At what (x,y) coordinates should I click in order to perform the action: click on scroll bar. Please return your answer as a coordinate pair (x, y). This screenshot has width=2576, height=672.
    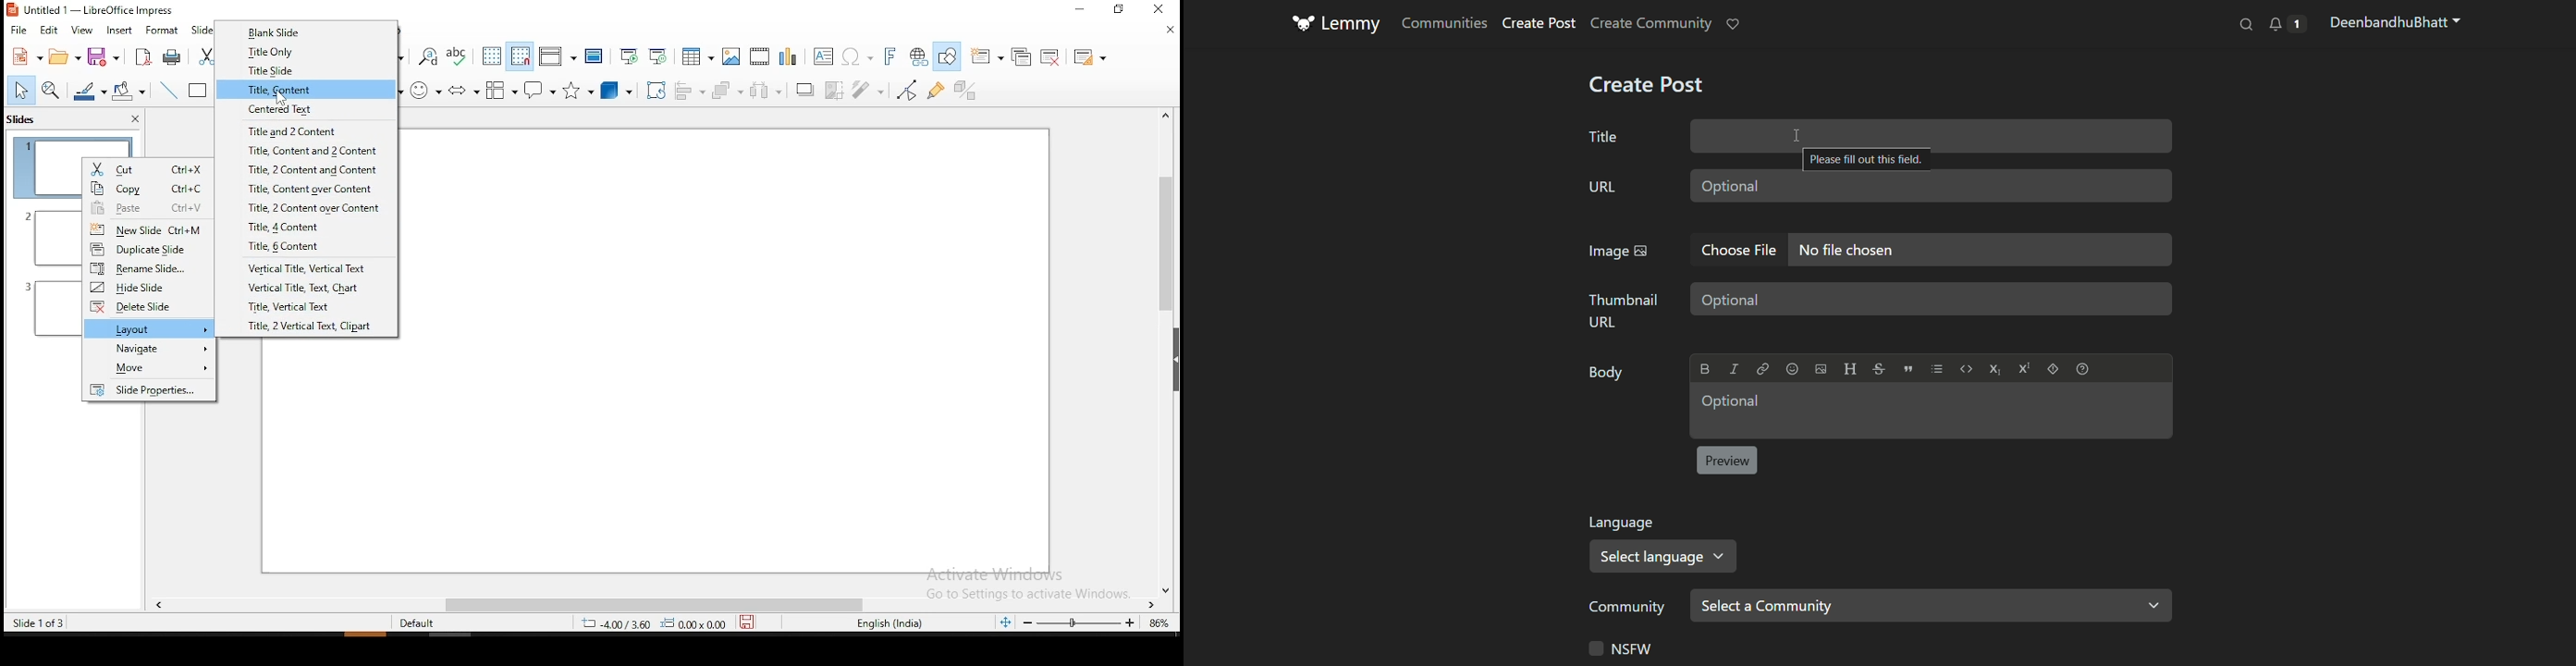
    Looking at the image, I should click on (1159, 352).